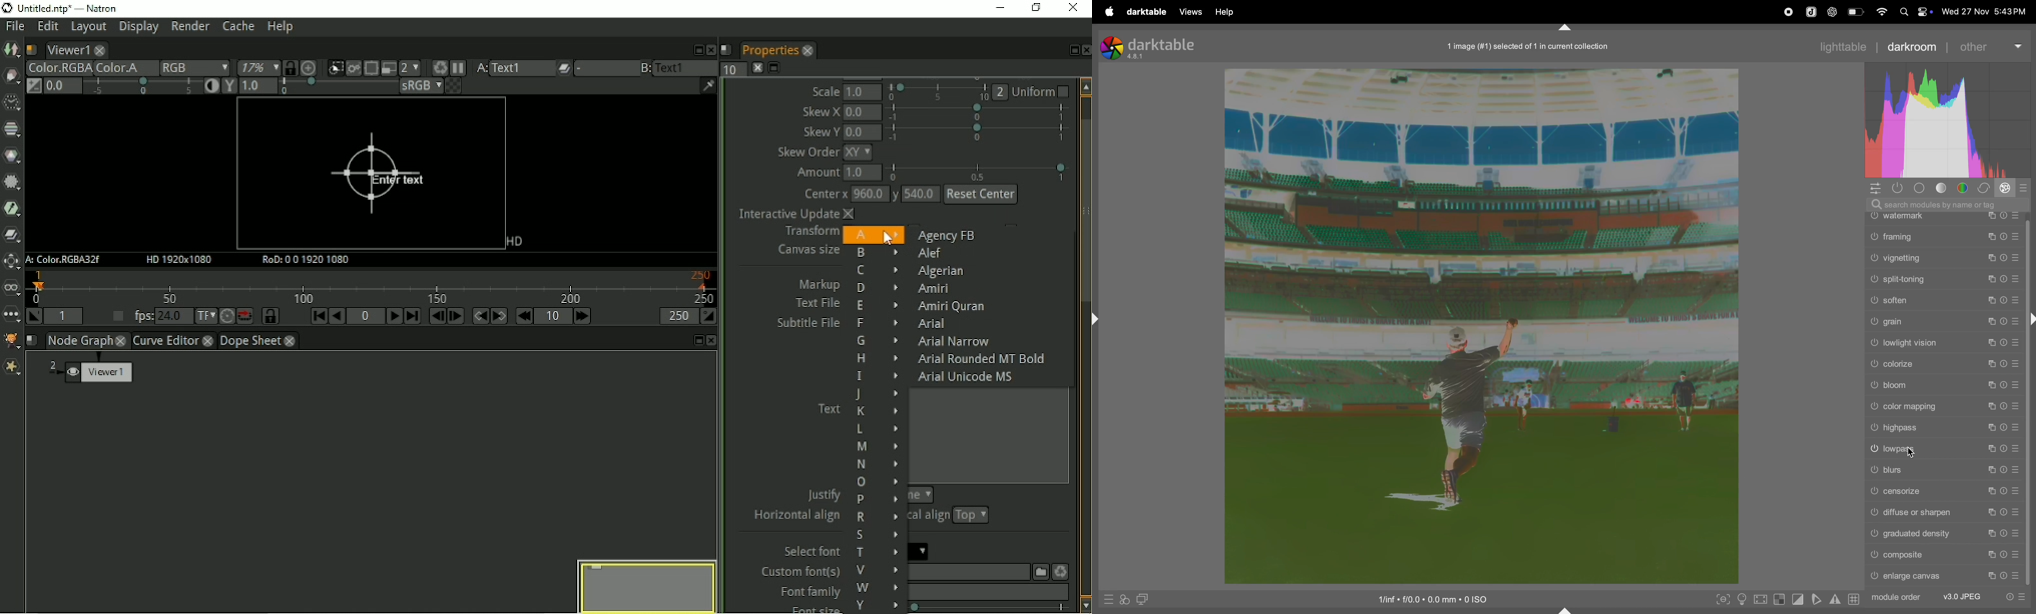  Describe the element at coordinates (2028, 462) in the screenshot. I see `scroll bar` at that location.